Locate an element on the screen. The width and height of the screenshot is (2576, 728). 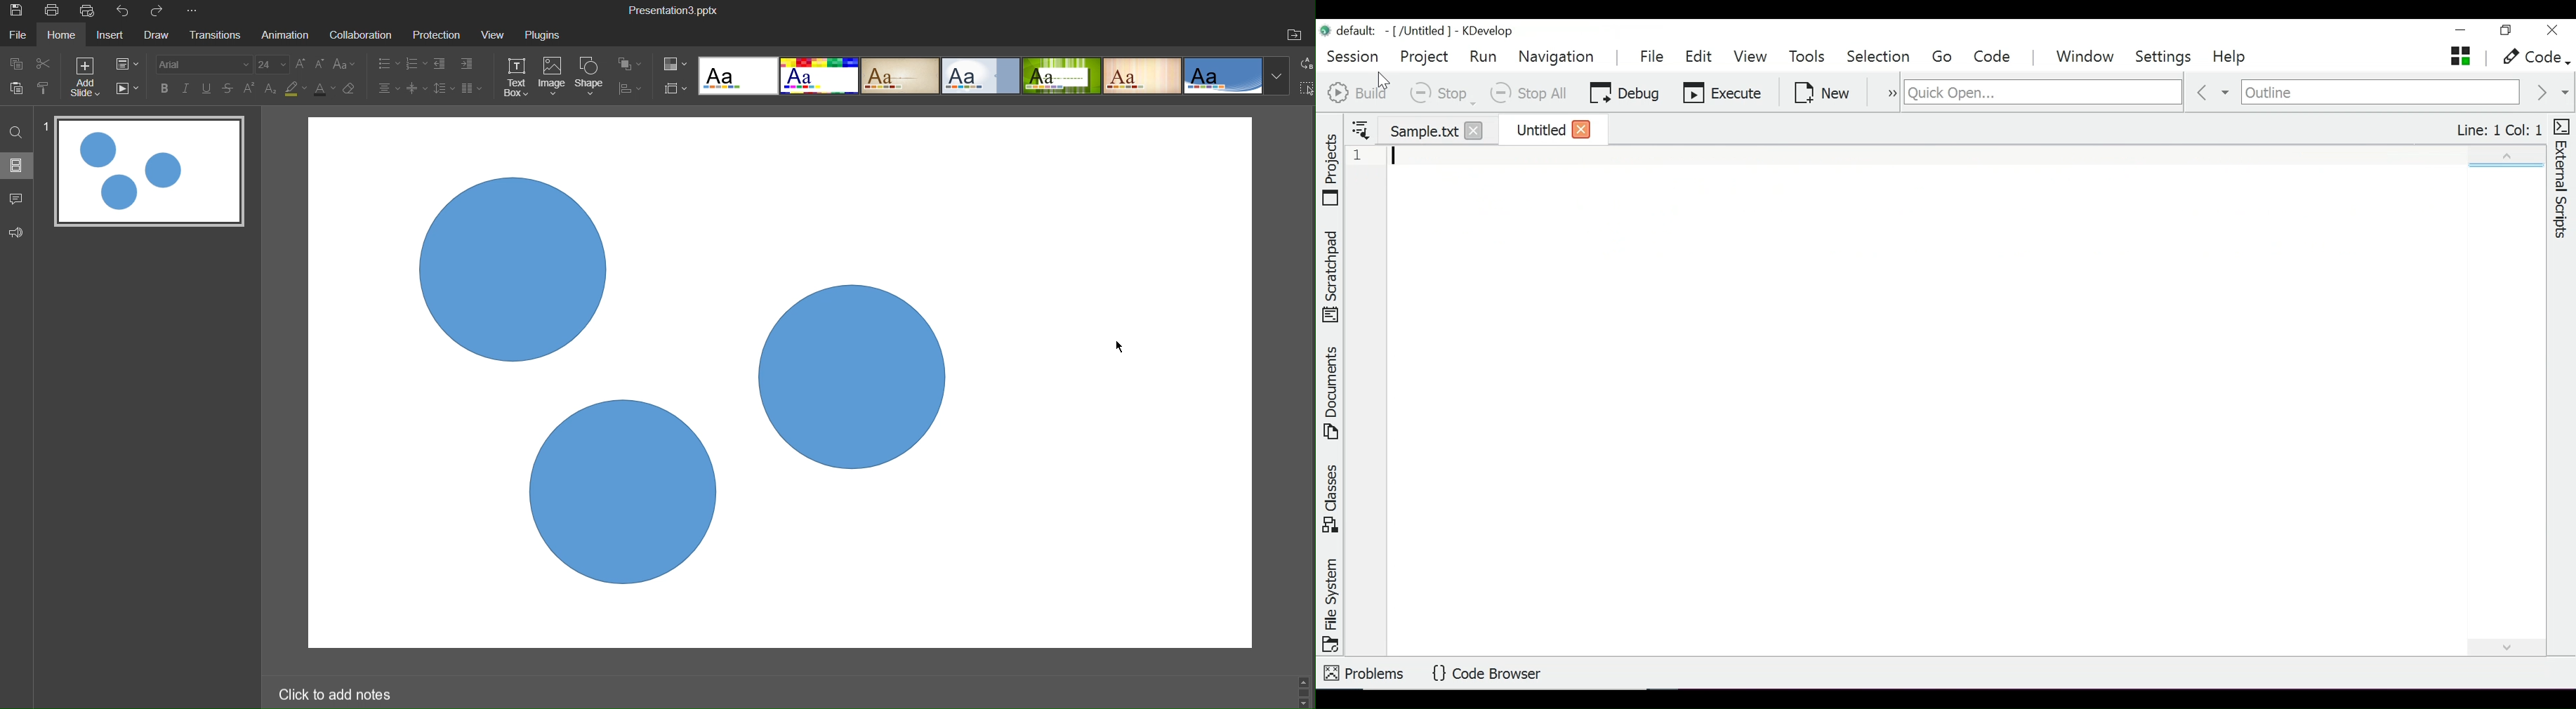
Columns is located at coordinates (474, 88).